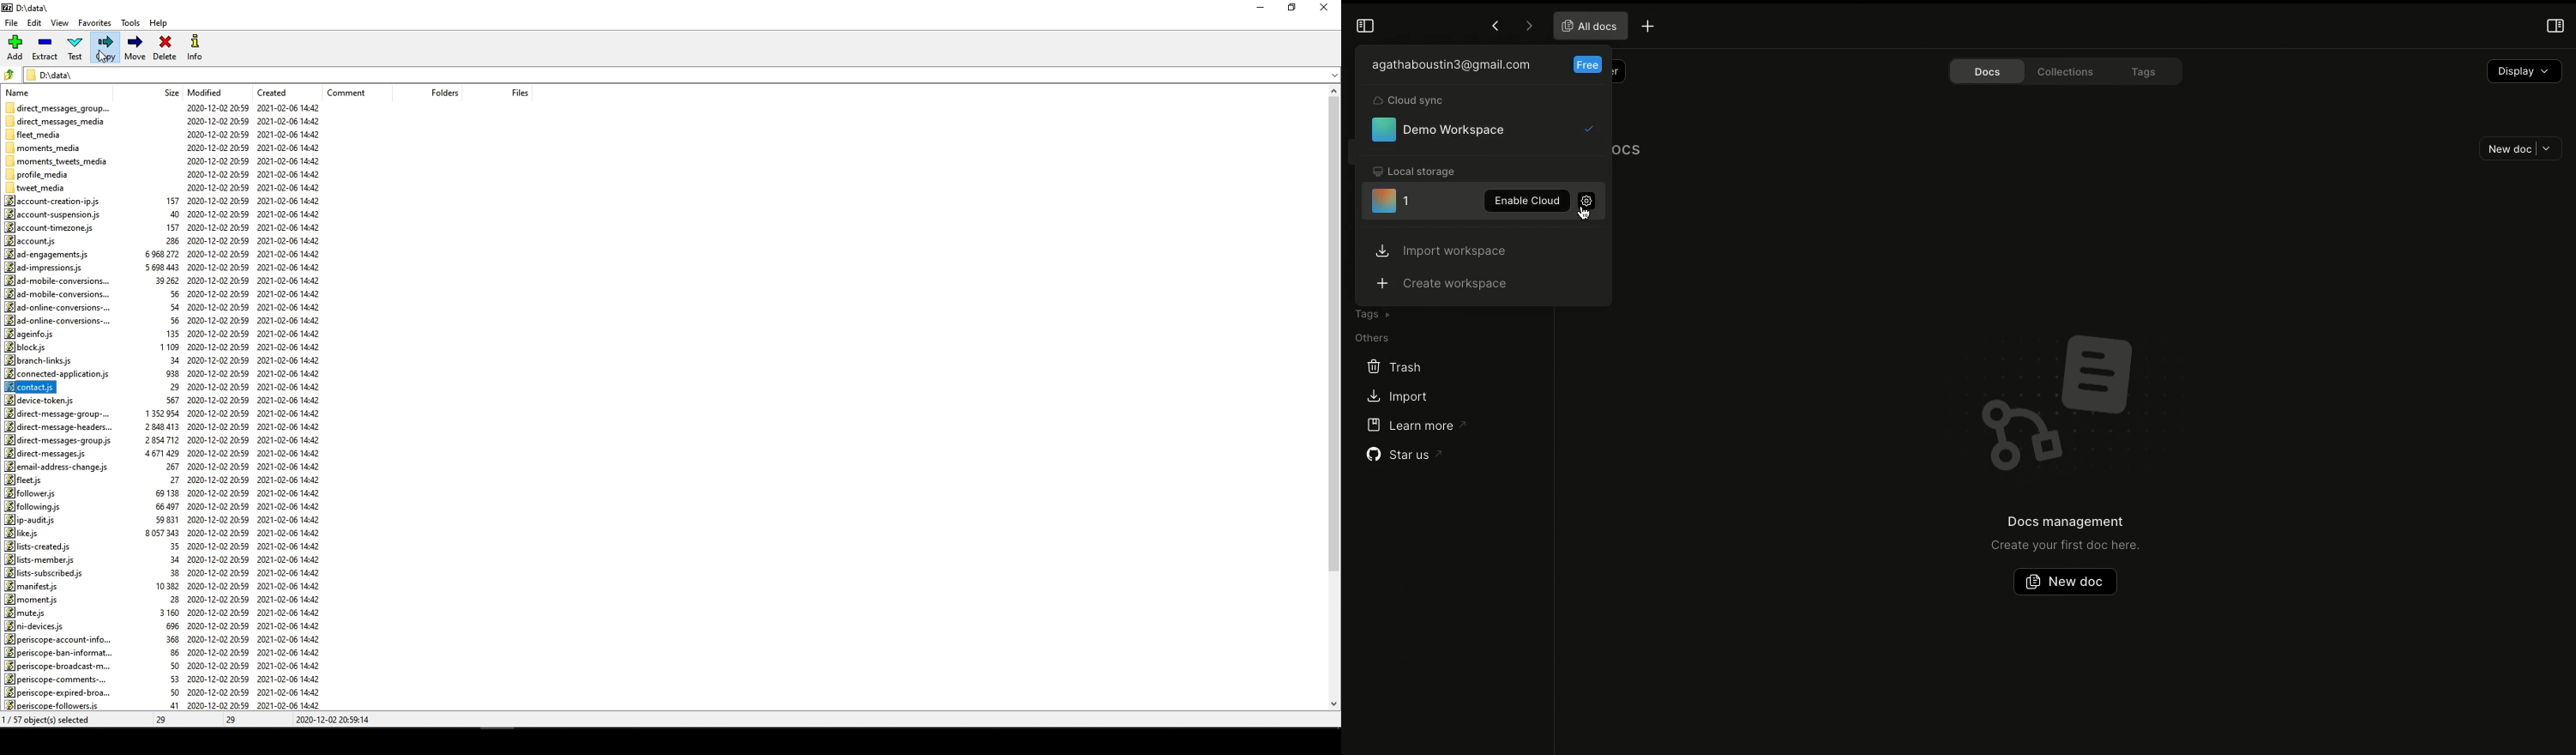  I want to click on account.js, so click(35, 240).